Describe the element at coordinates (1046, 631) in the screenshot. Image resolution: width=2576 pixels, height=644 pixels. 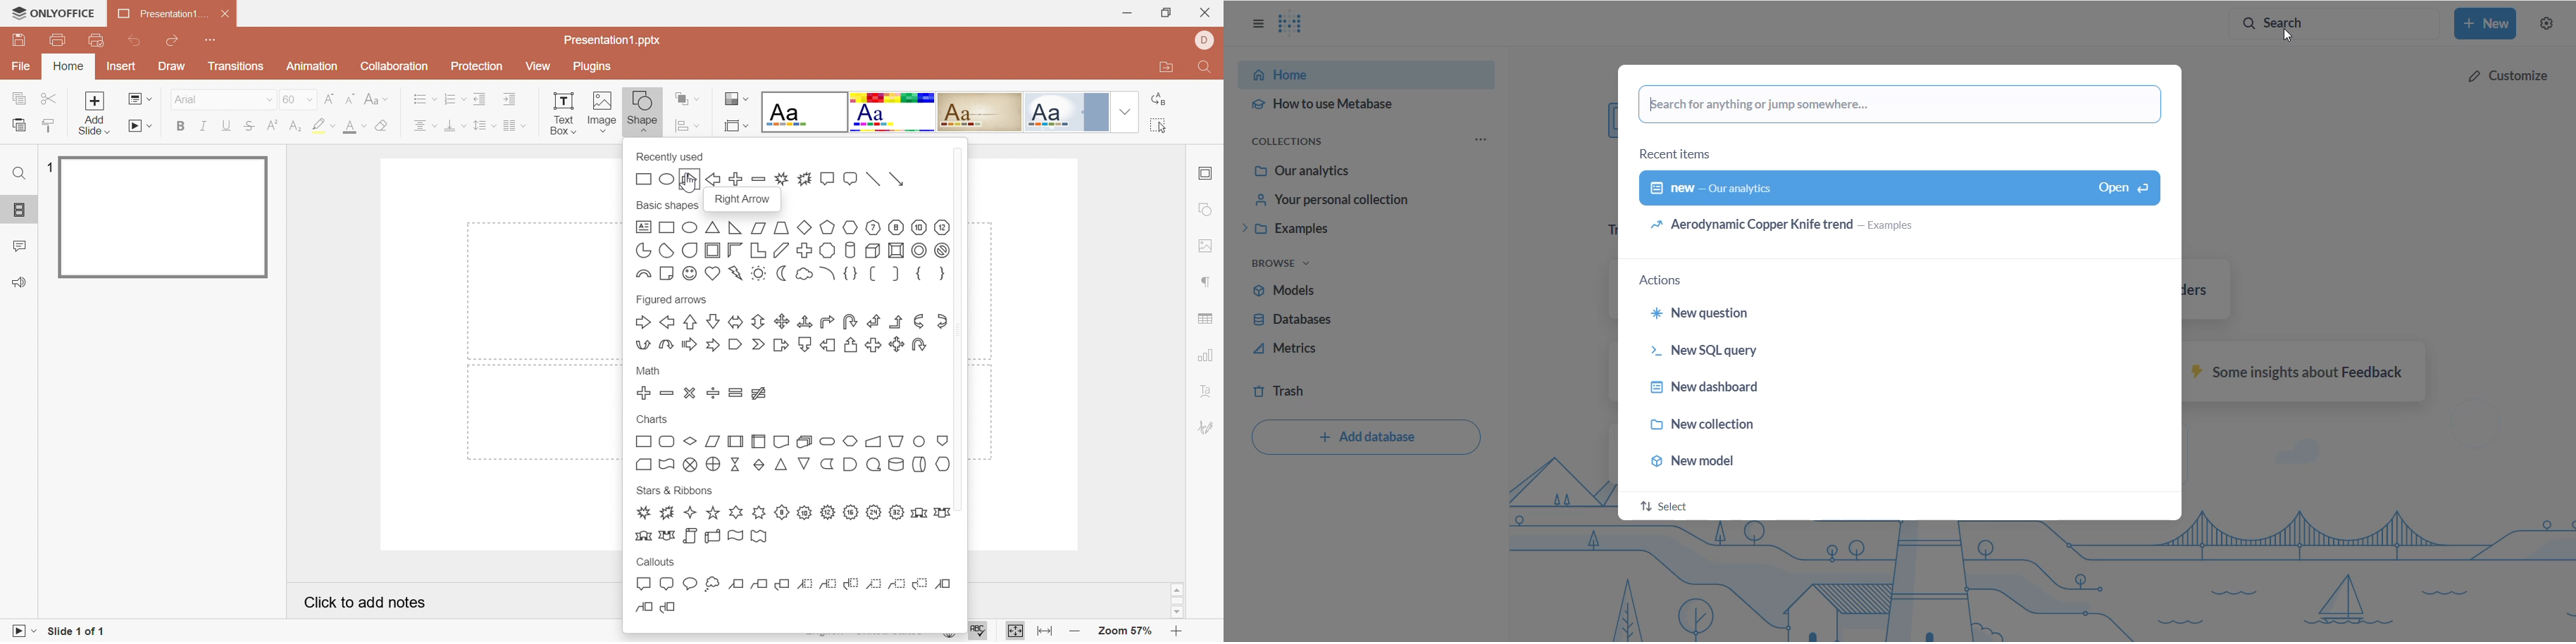
I see `Fit to width` at that location.